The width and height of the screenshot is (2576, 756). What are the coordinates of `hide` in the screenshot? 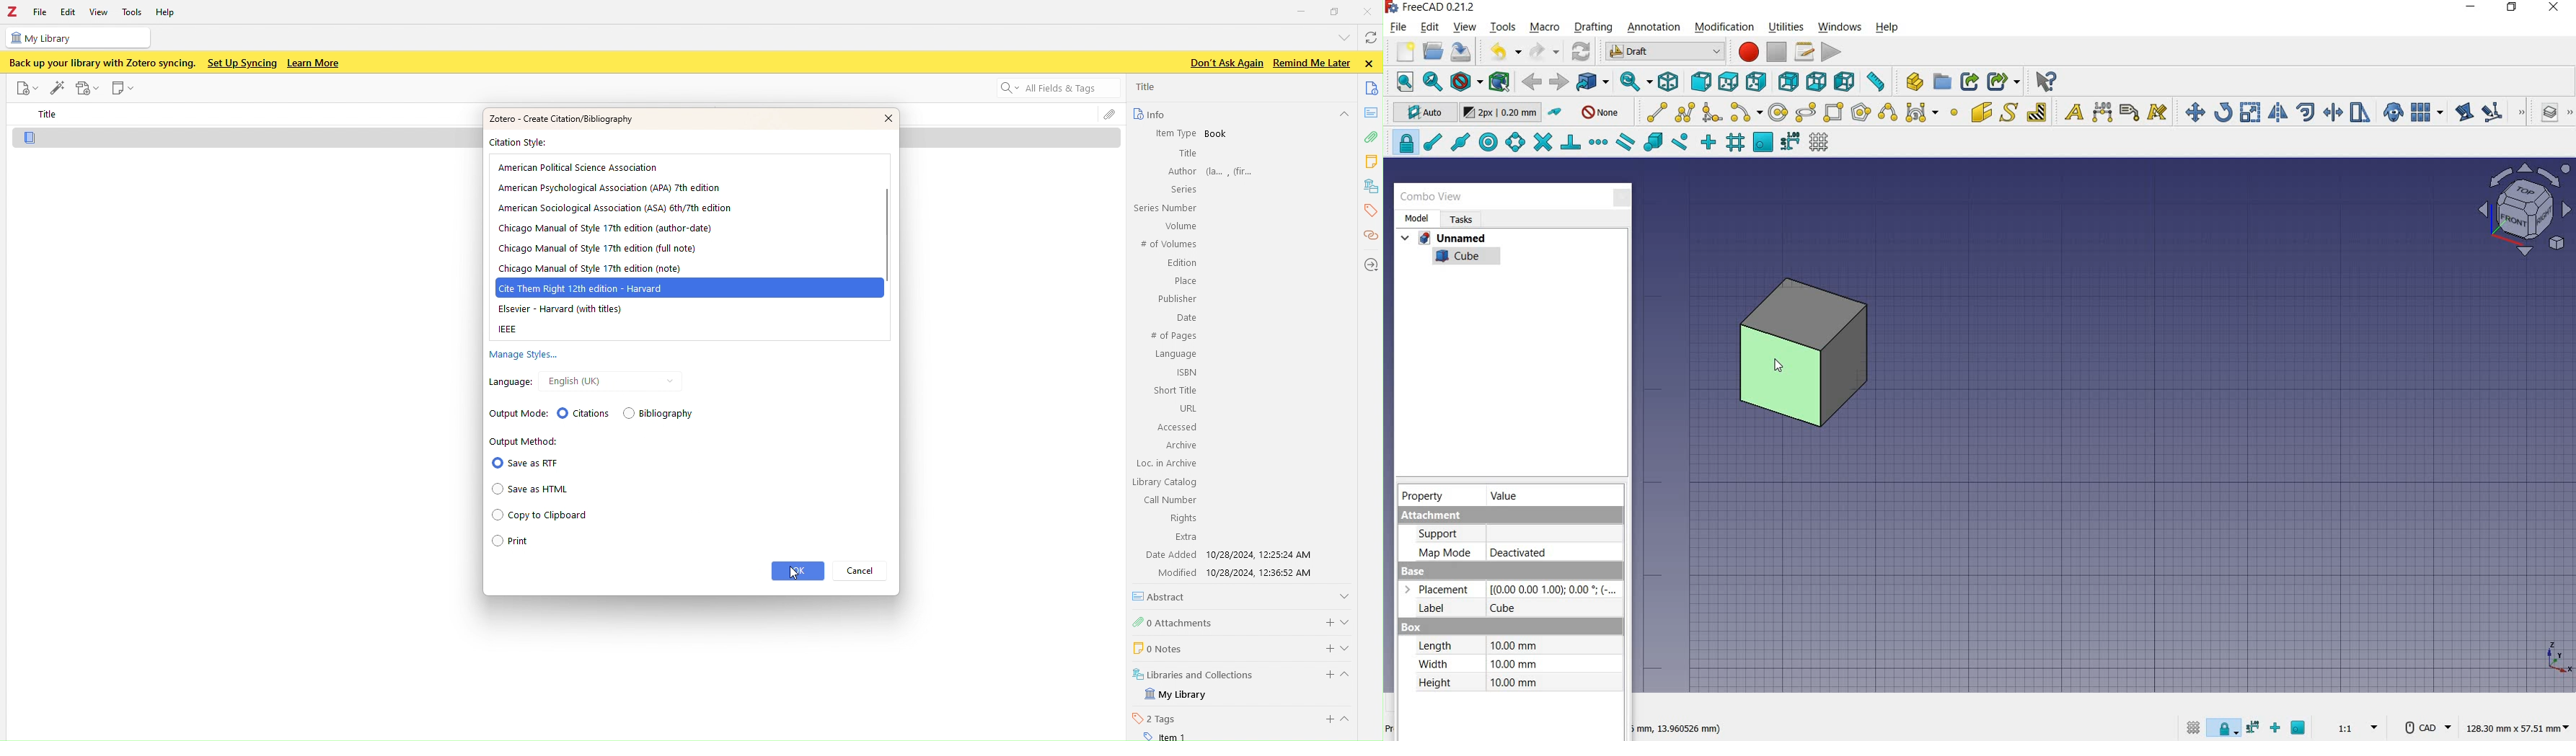 It's located at (1343, 115).